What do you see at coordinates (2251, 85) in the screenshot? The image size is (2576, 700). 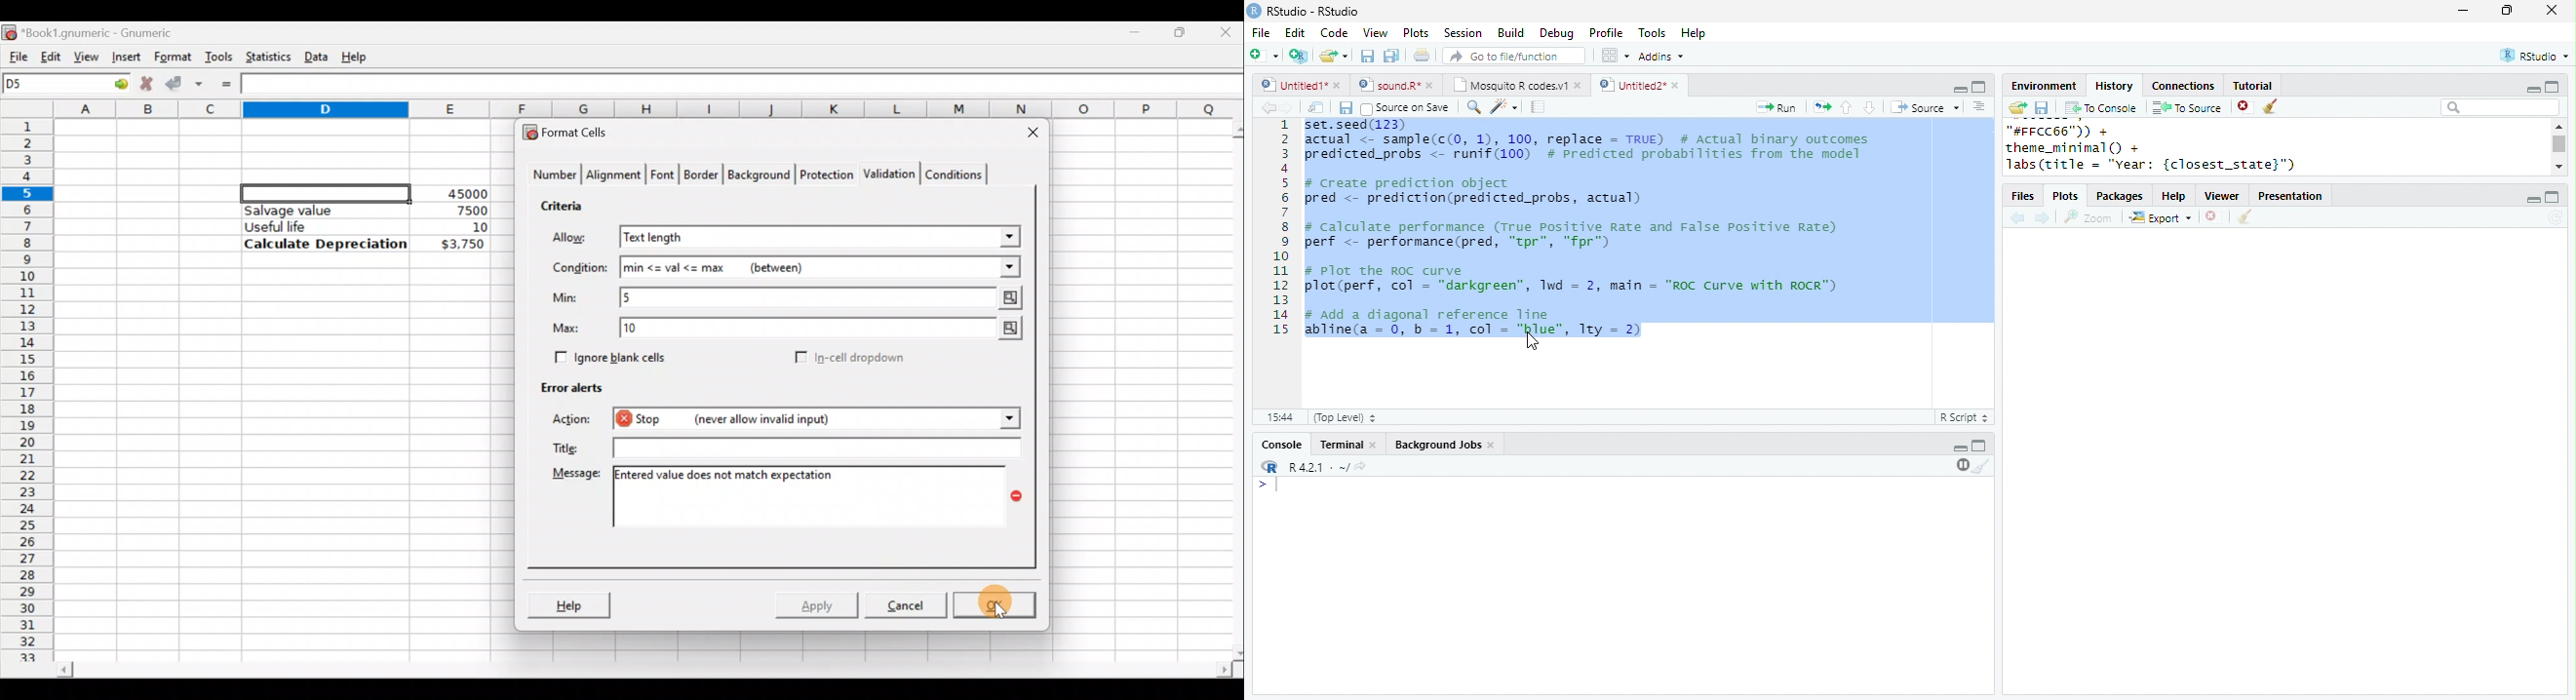 I see `Tutorial` at bounding box center [2251, 85].